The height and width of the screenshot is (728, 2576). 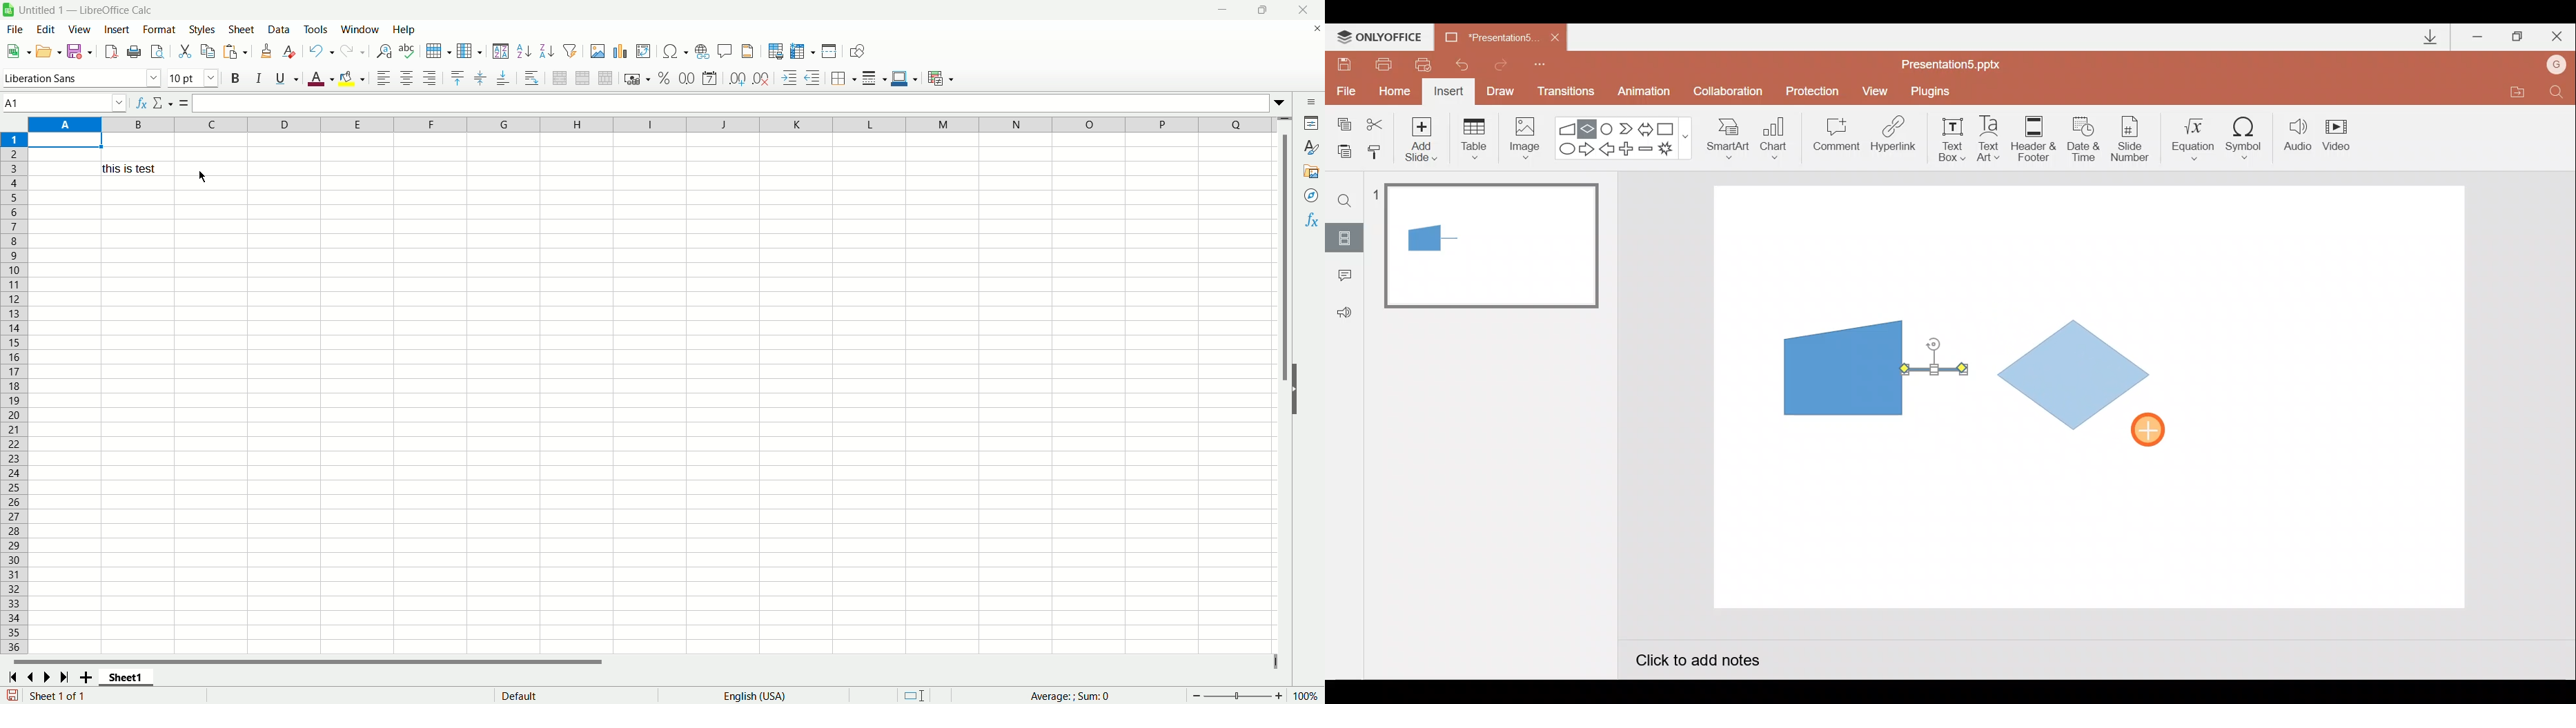 What do you see at coordinates (828, 51) in the screenshot?
I see `split window` at bounding box center [828, 51].